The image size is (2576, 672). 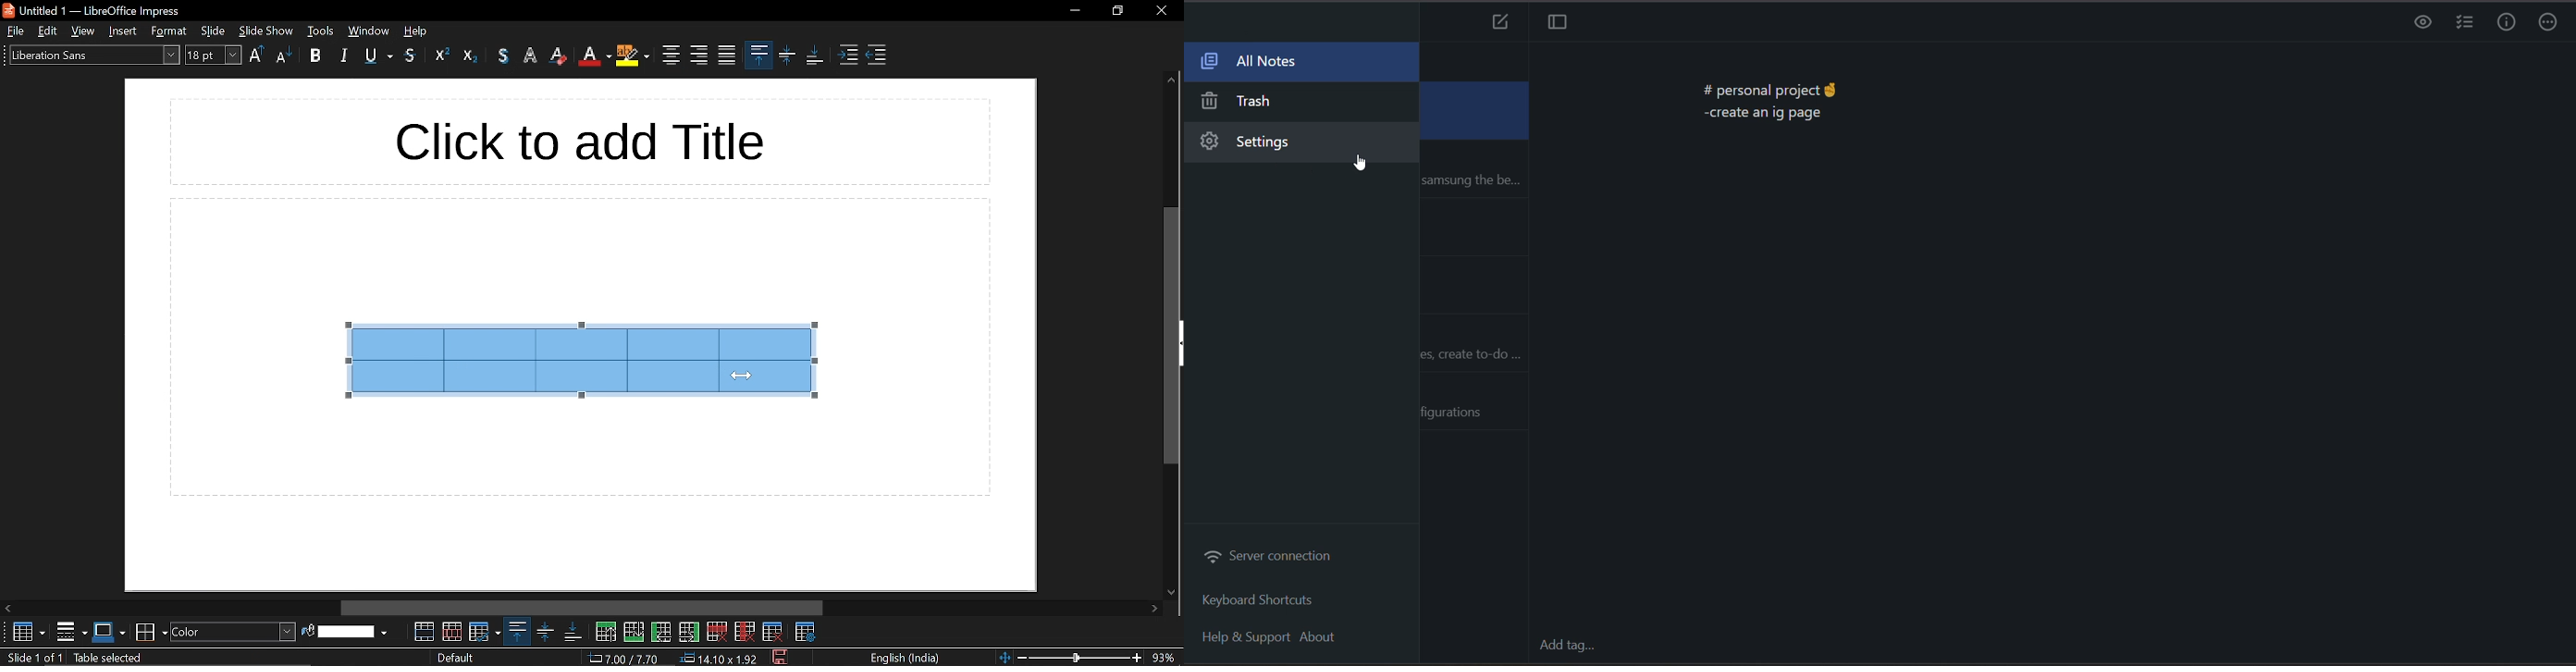 What do you see at coordinates (1569, 649) in the screenshot?
I see `add tag` at bounding box center [1569, 649].